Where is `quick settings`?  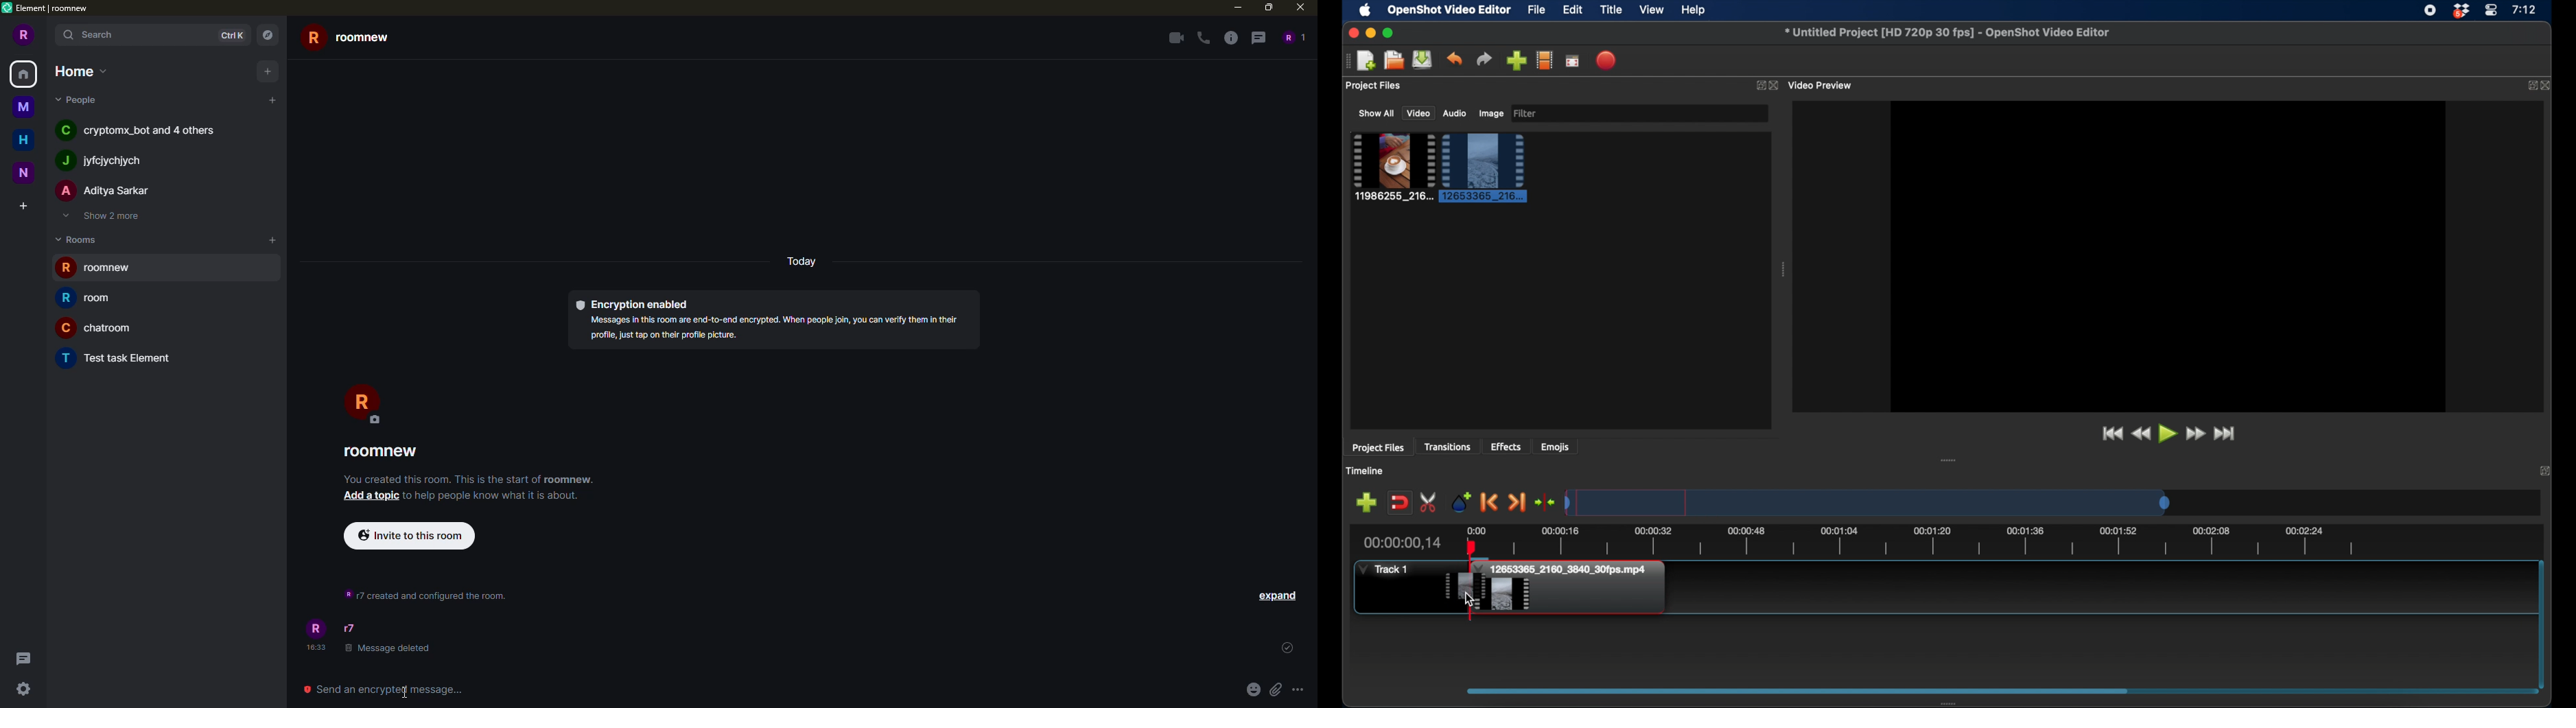 quick settings is located at coordinates (25, 690).